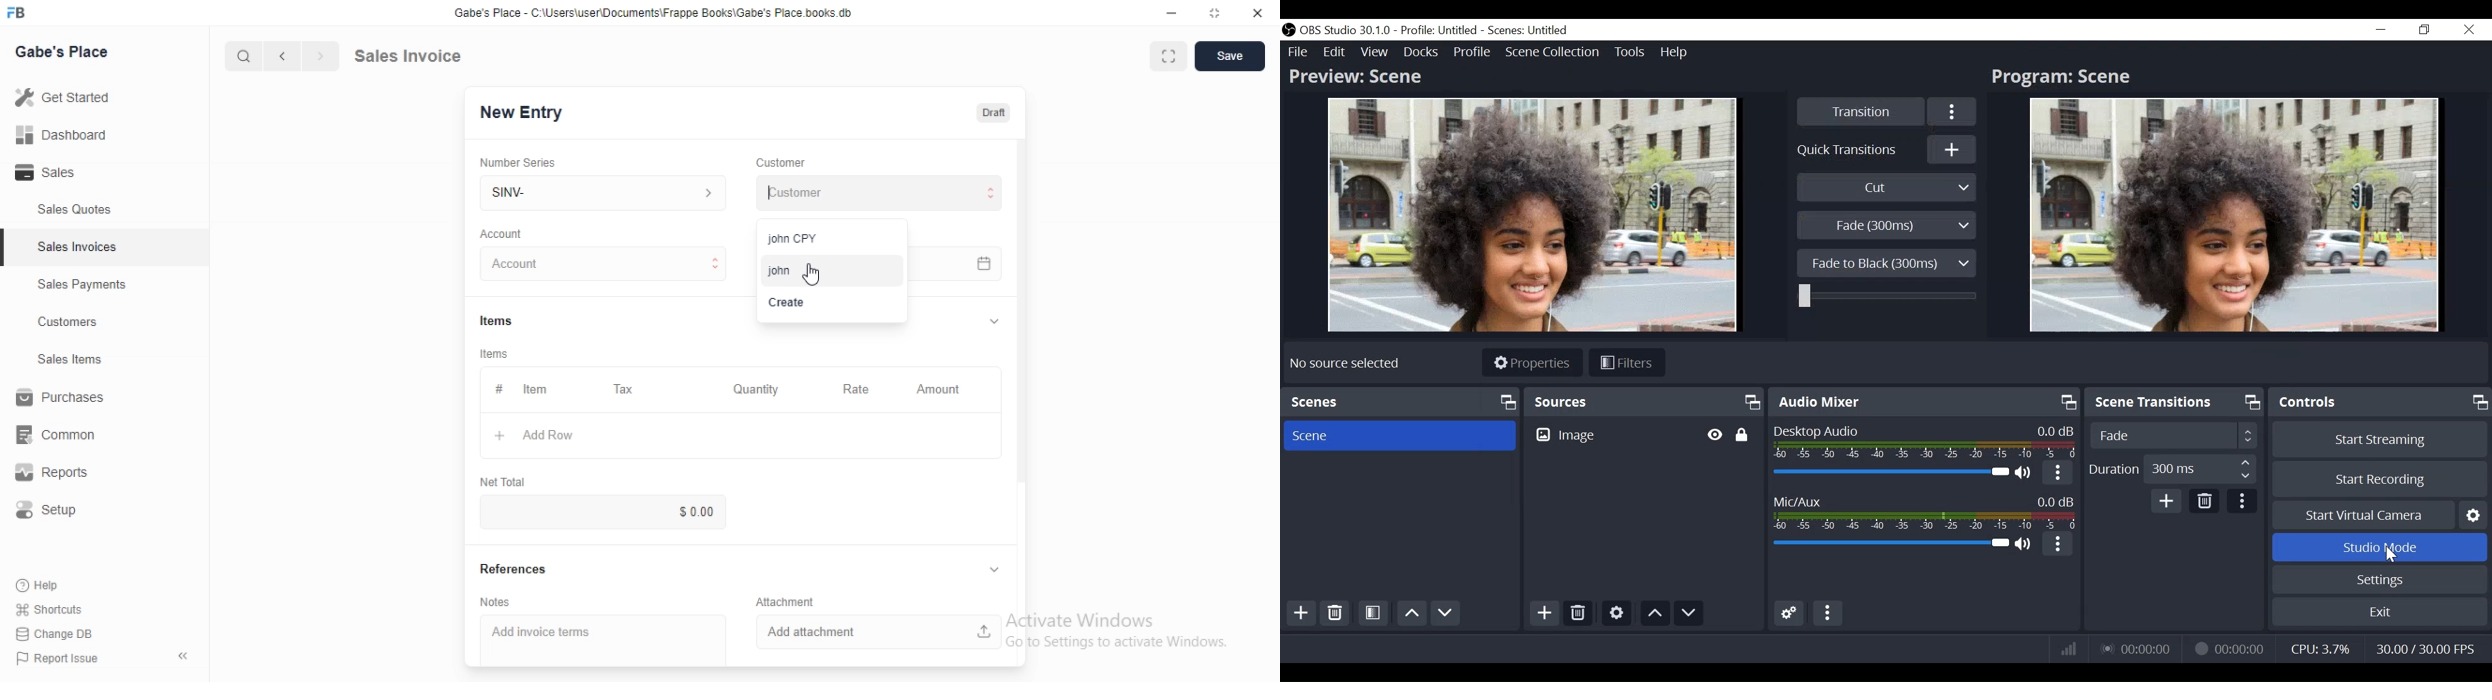 The width and height of the screenshot is (2492, 700). What do you see at coordinates (1889, 474) in the screenshot?
I see `Desktop Audio` at bounding box center [1889, 474].